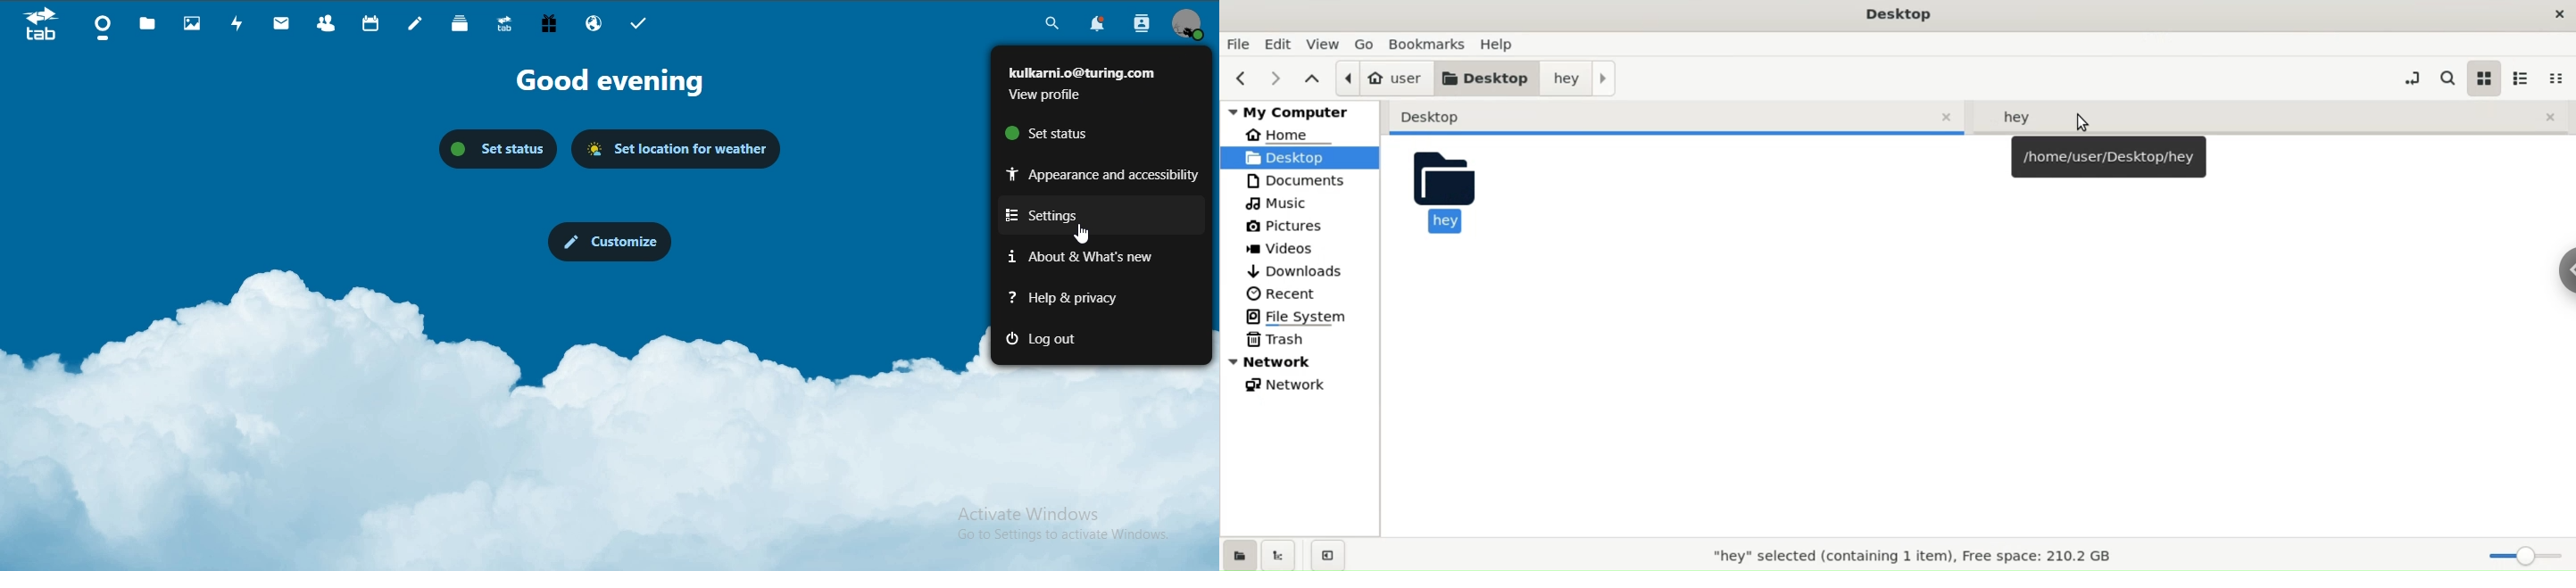 The image size is (2576, 588). I want to click on log out, so click(1069, 339).